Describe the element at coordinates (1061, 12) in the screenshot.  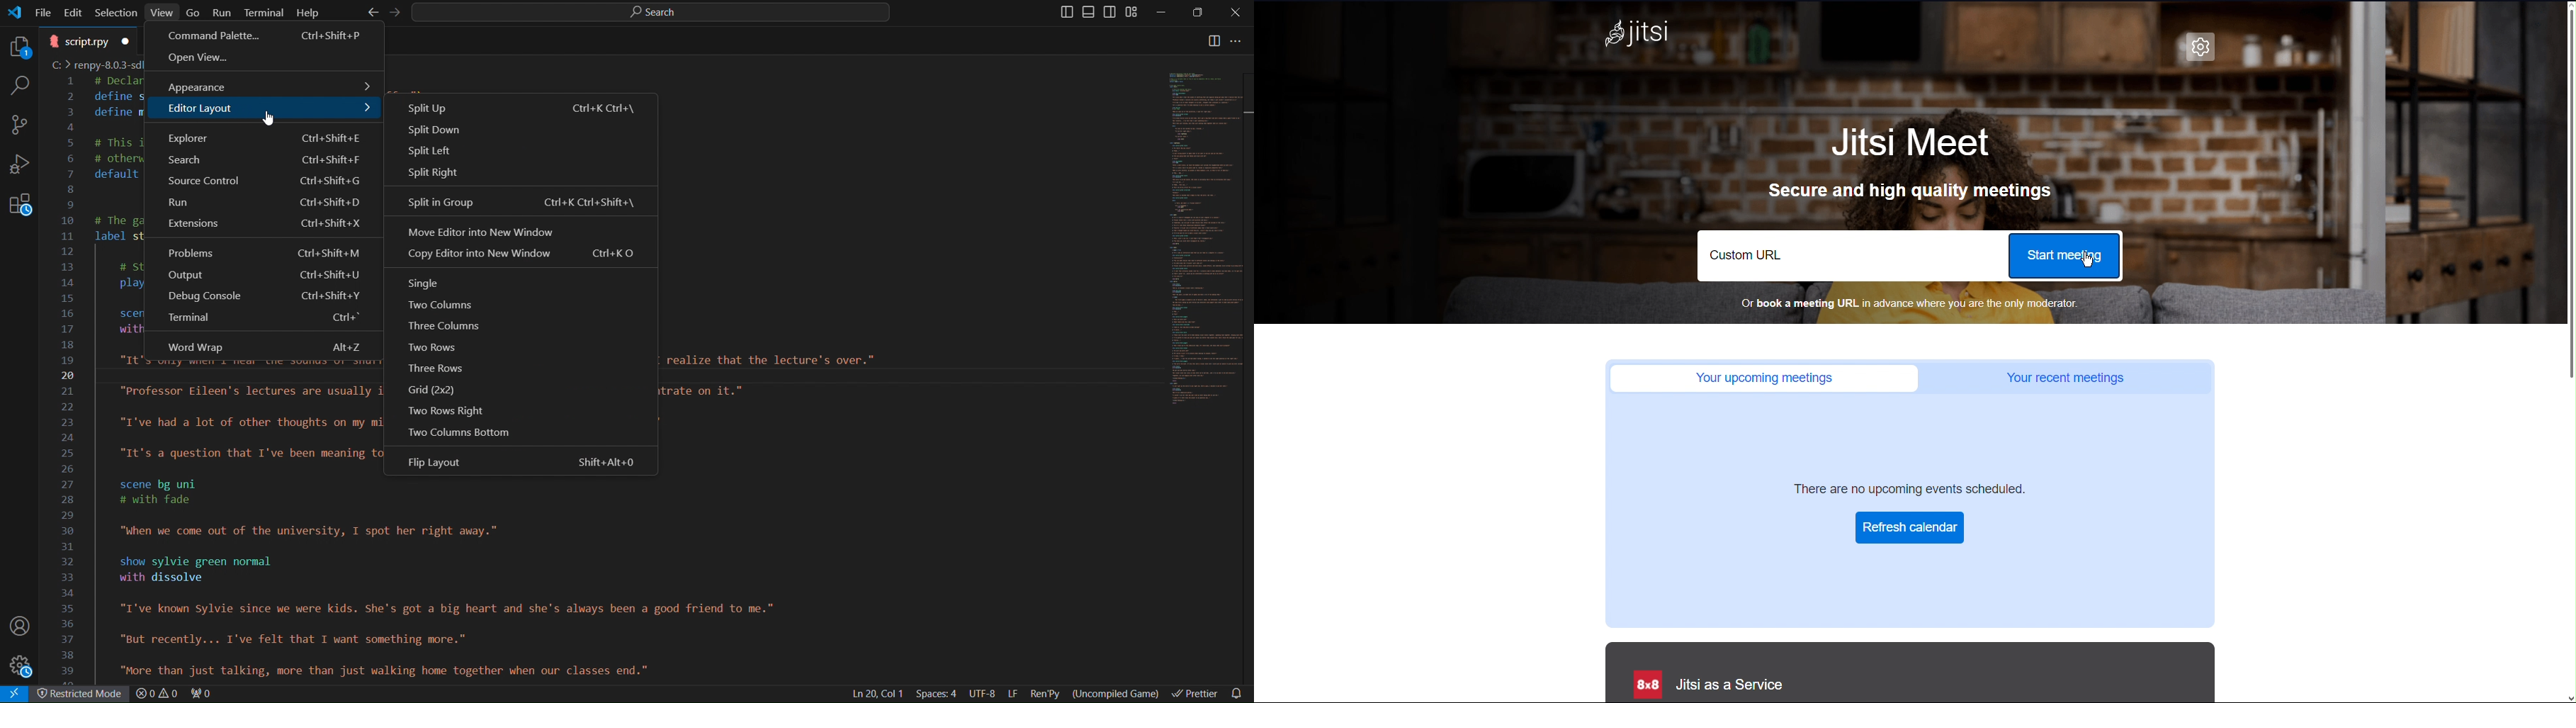
I see `Toggle Primary Side Bar` at that location.